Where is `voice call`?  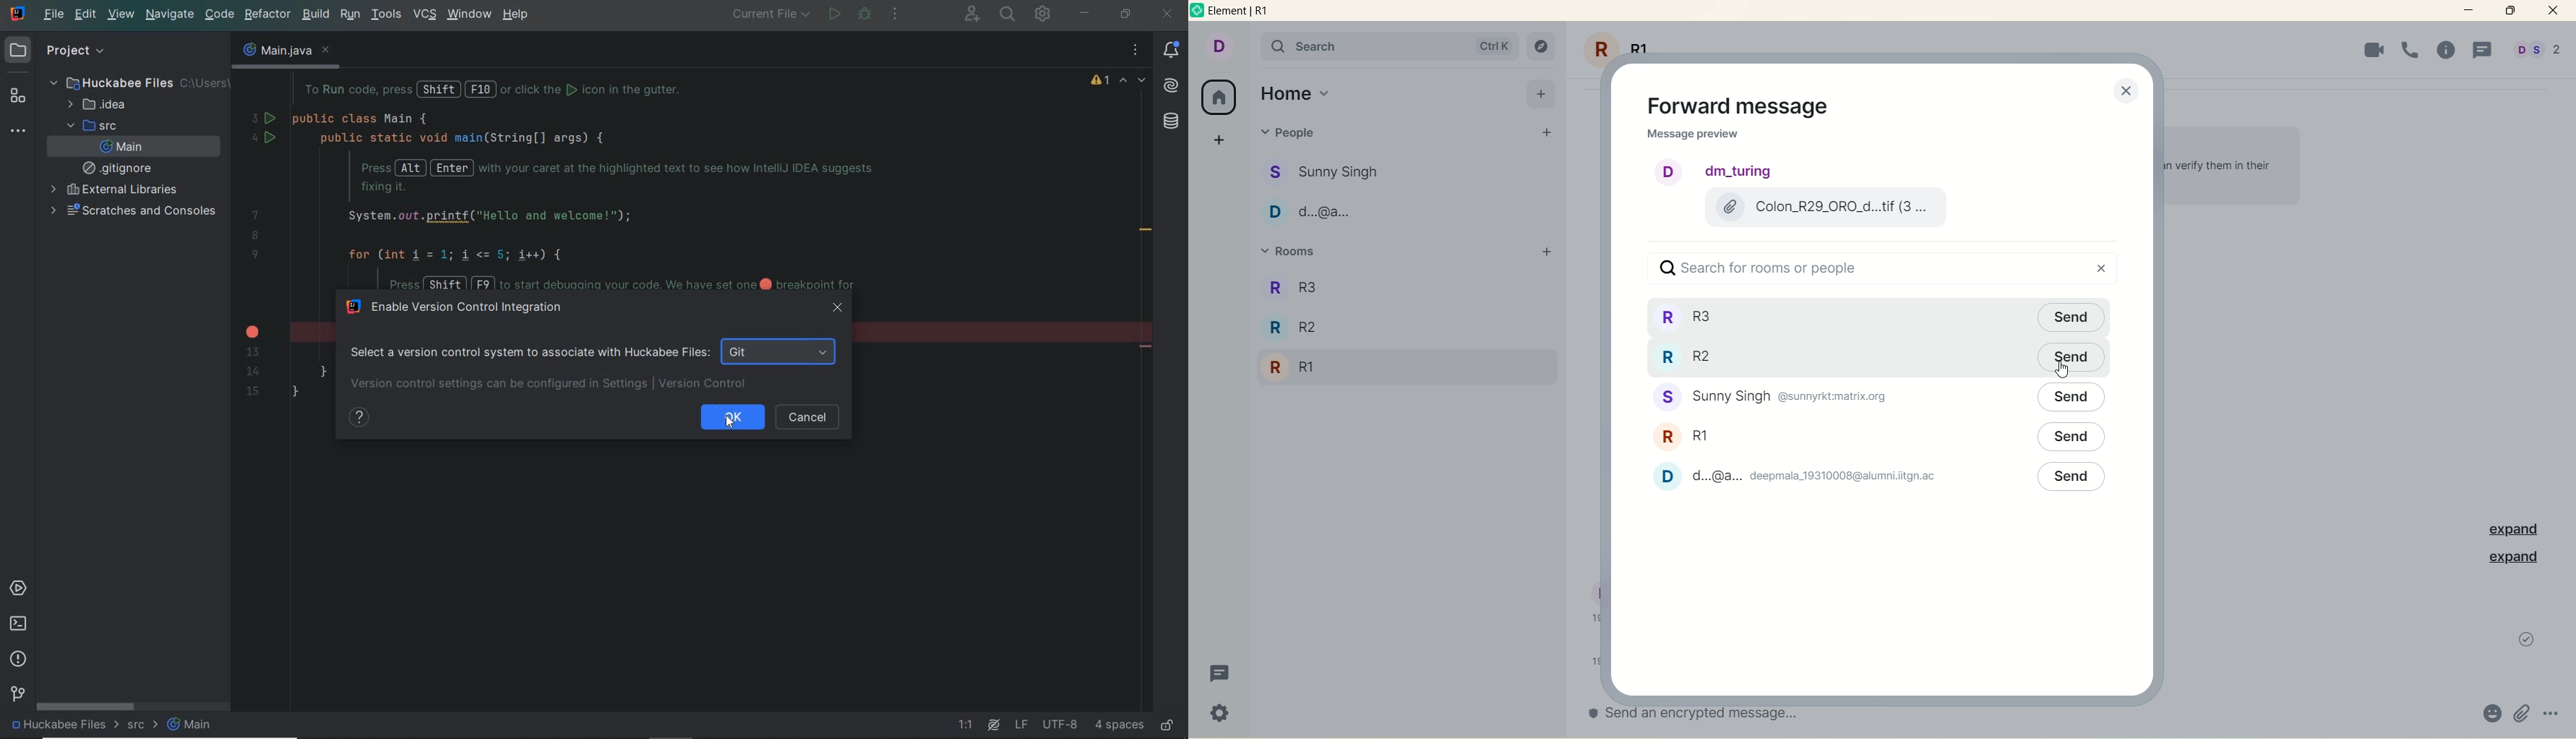
voice call is located at coordinates (2412, 48).